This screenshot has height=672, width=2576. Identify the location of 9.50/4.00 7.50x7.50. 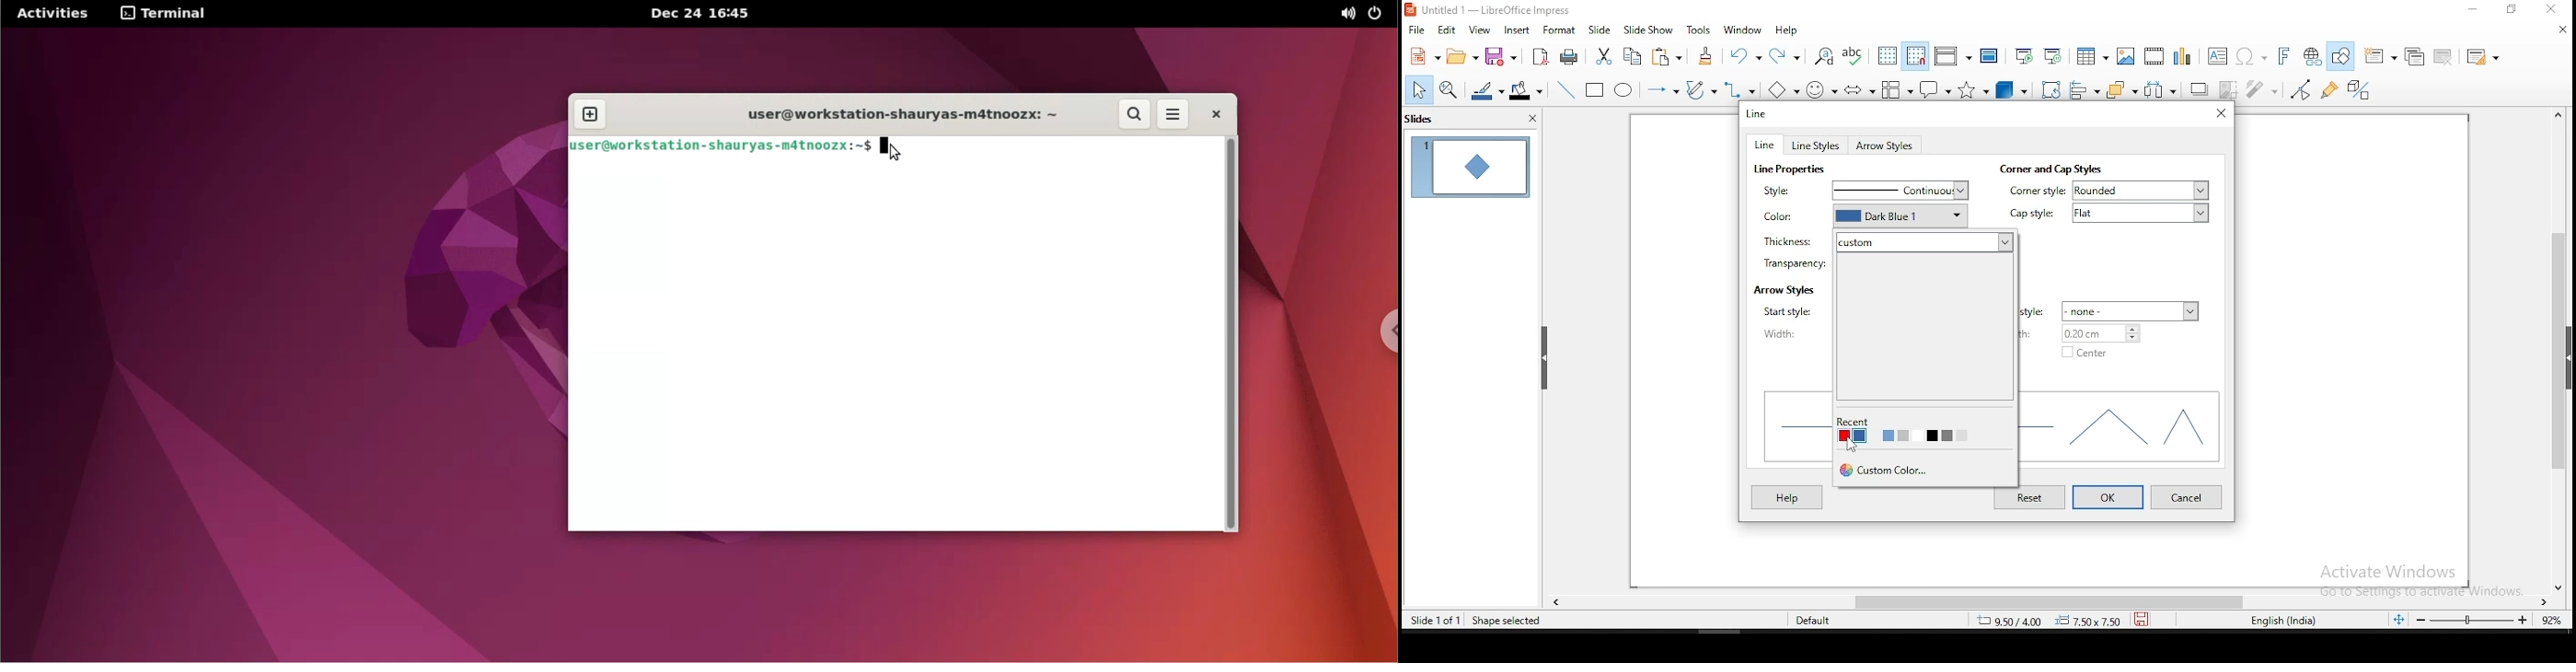
(2041, 622).